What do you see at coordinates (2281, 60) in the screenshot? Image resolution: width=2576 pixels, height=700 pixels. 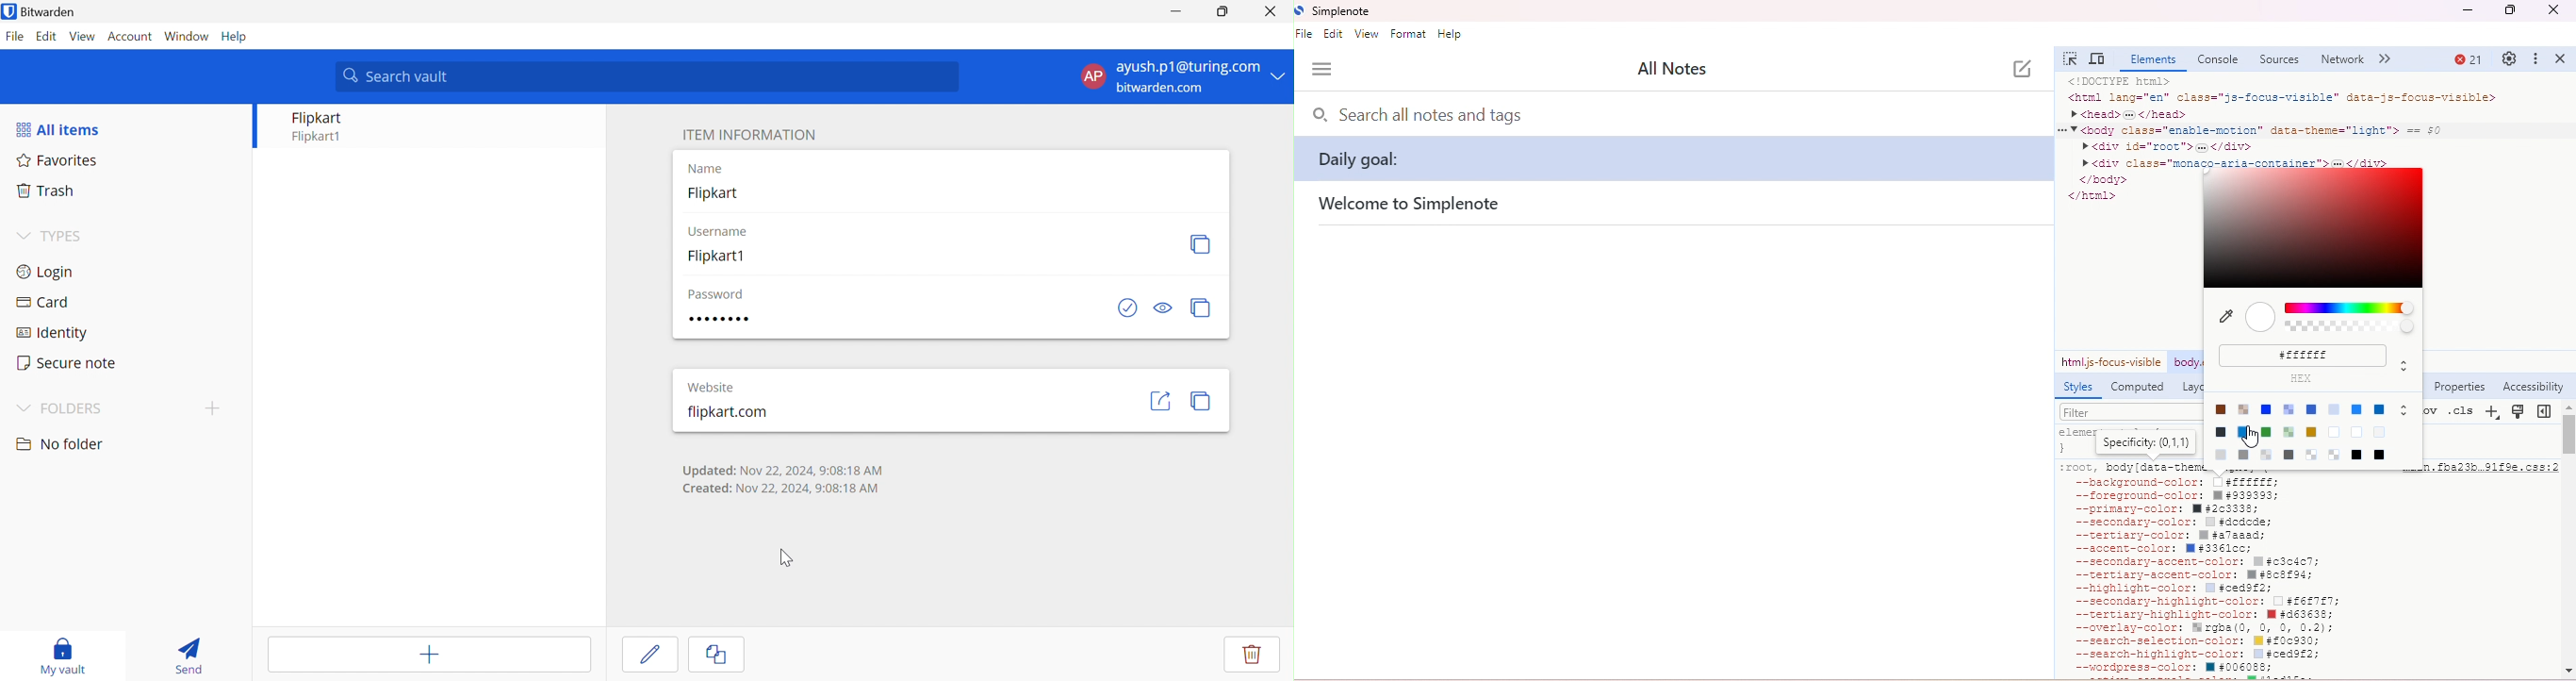 I see `sources` at bounding box center [2281, 60].